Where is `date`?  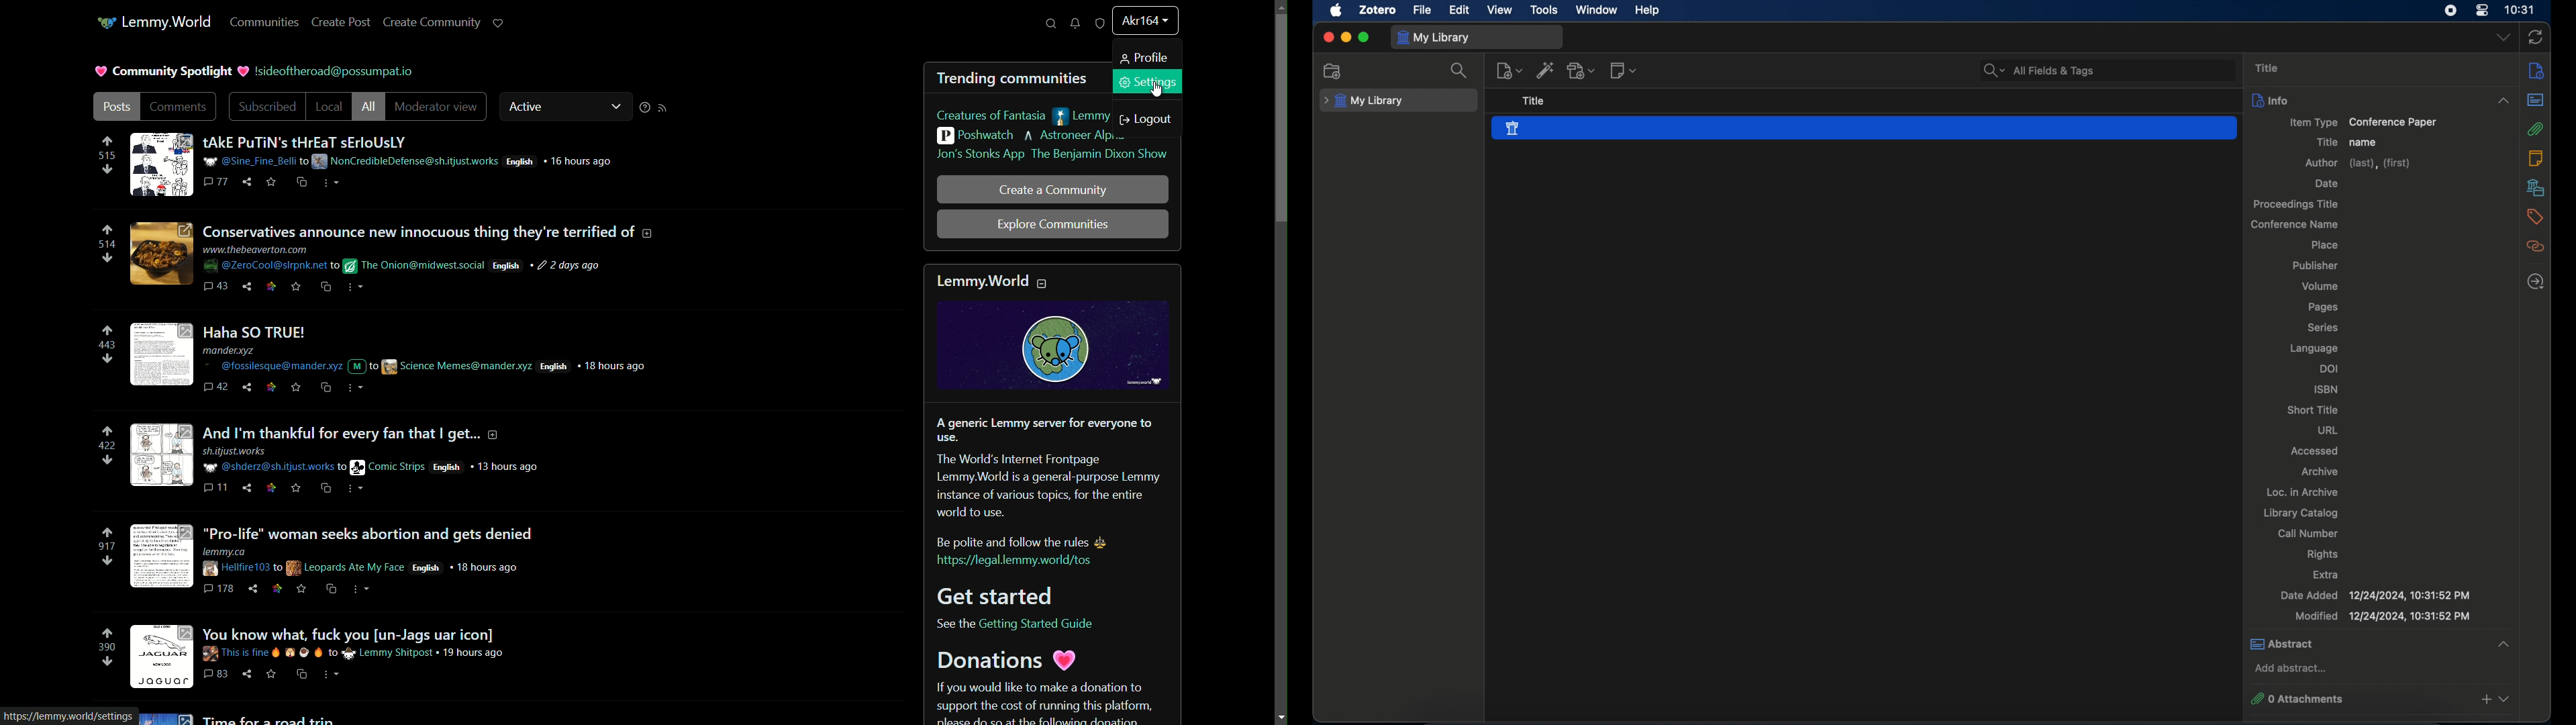
date is located at coordinates (2328, 183).